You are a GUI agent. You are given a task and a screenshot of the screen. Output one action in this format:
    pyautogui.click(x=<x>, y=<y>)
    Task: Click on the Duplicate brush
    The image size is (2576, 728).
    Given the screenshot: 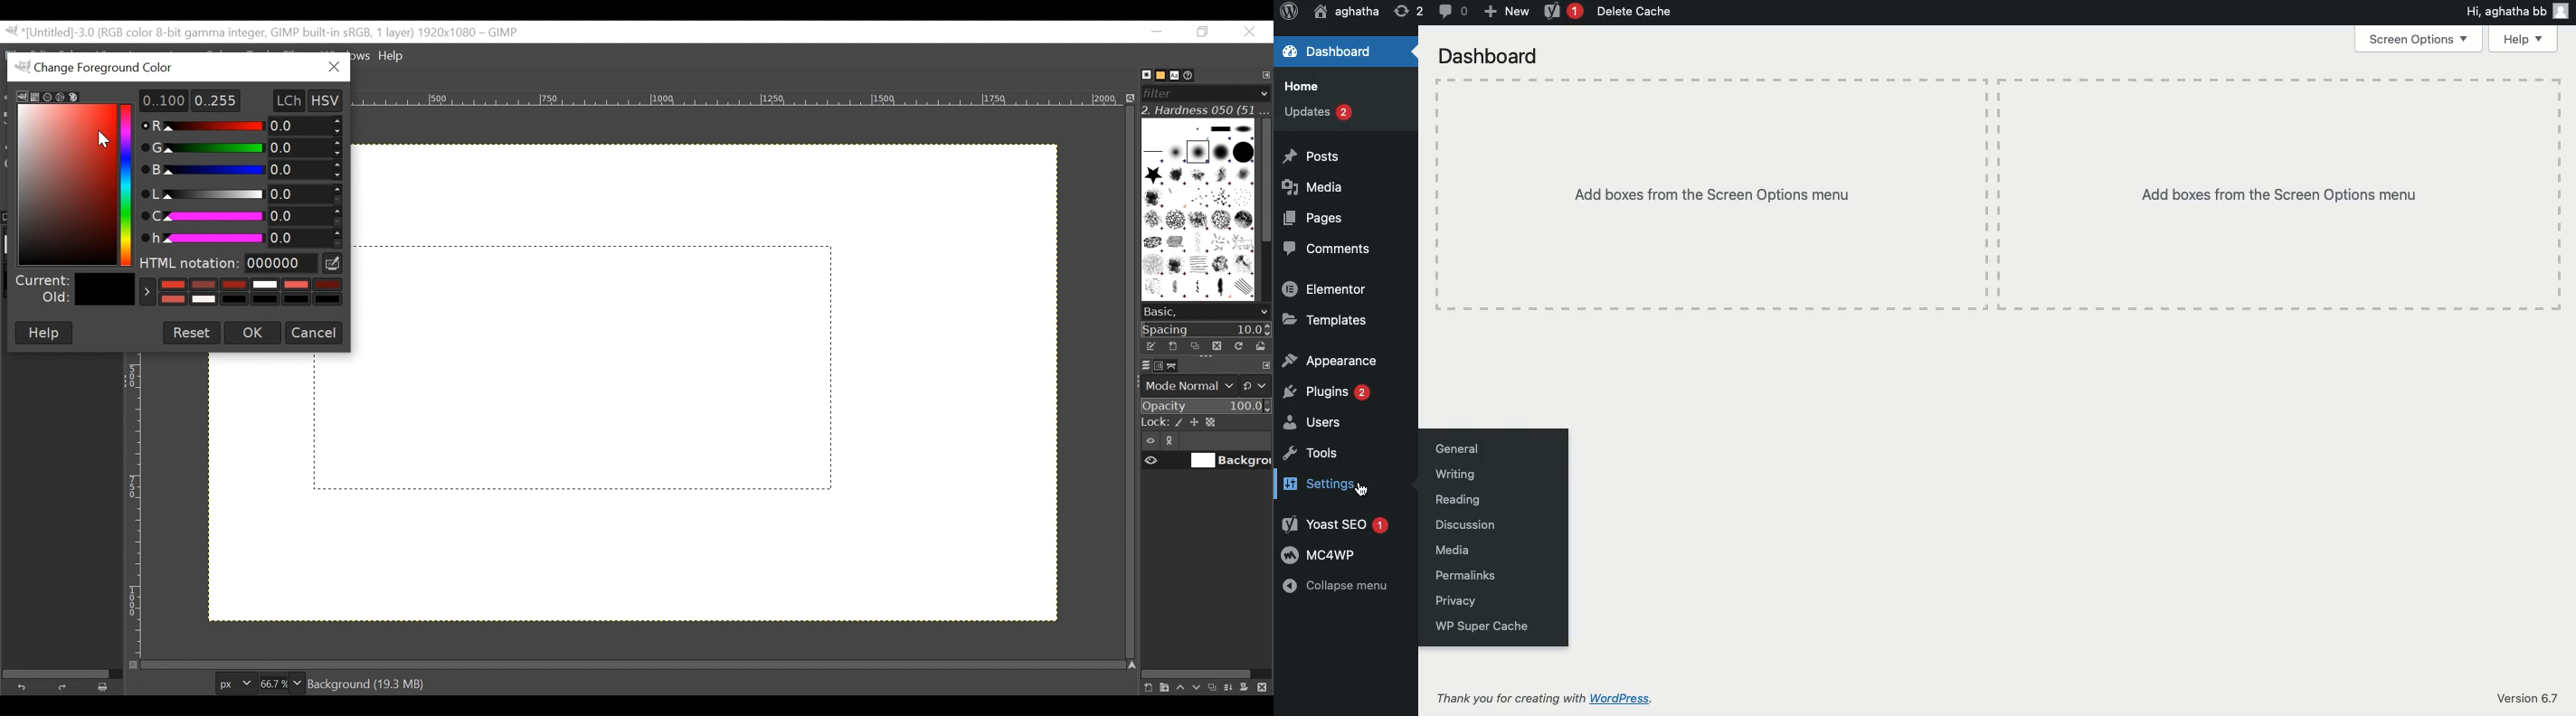 What is the action you would take?
    pyautogui.click(x=1216, y=345)
    